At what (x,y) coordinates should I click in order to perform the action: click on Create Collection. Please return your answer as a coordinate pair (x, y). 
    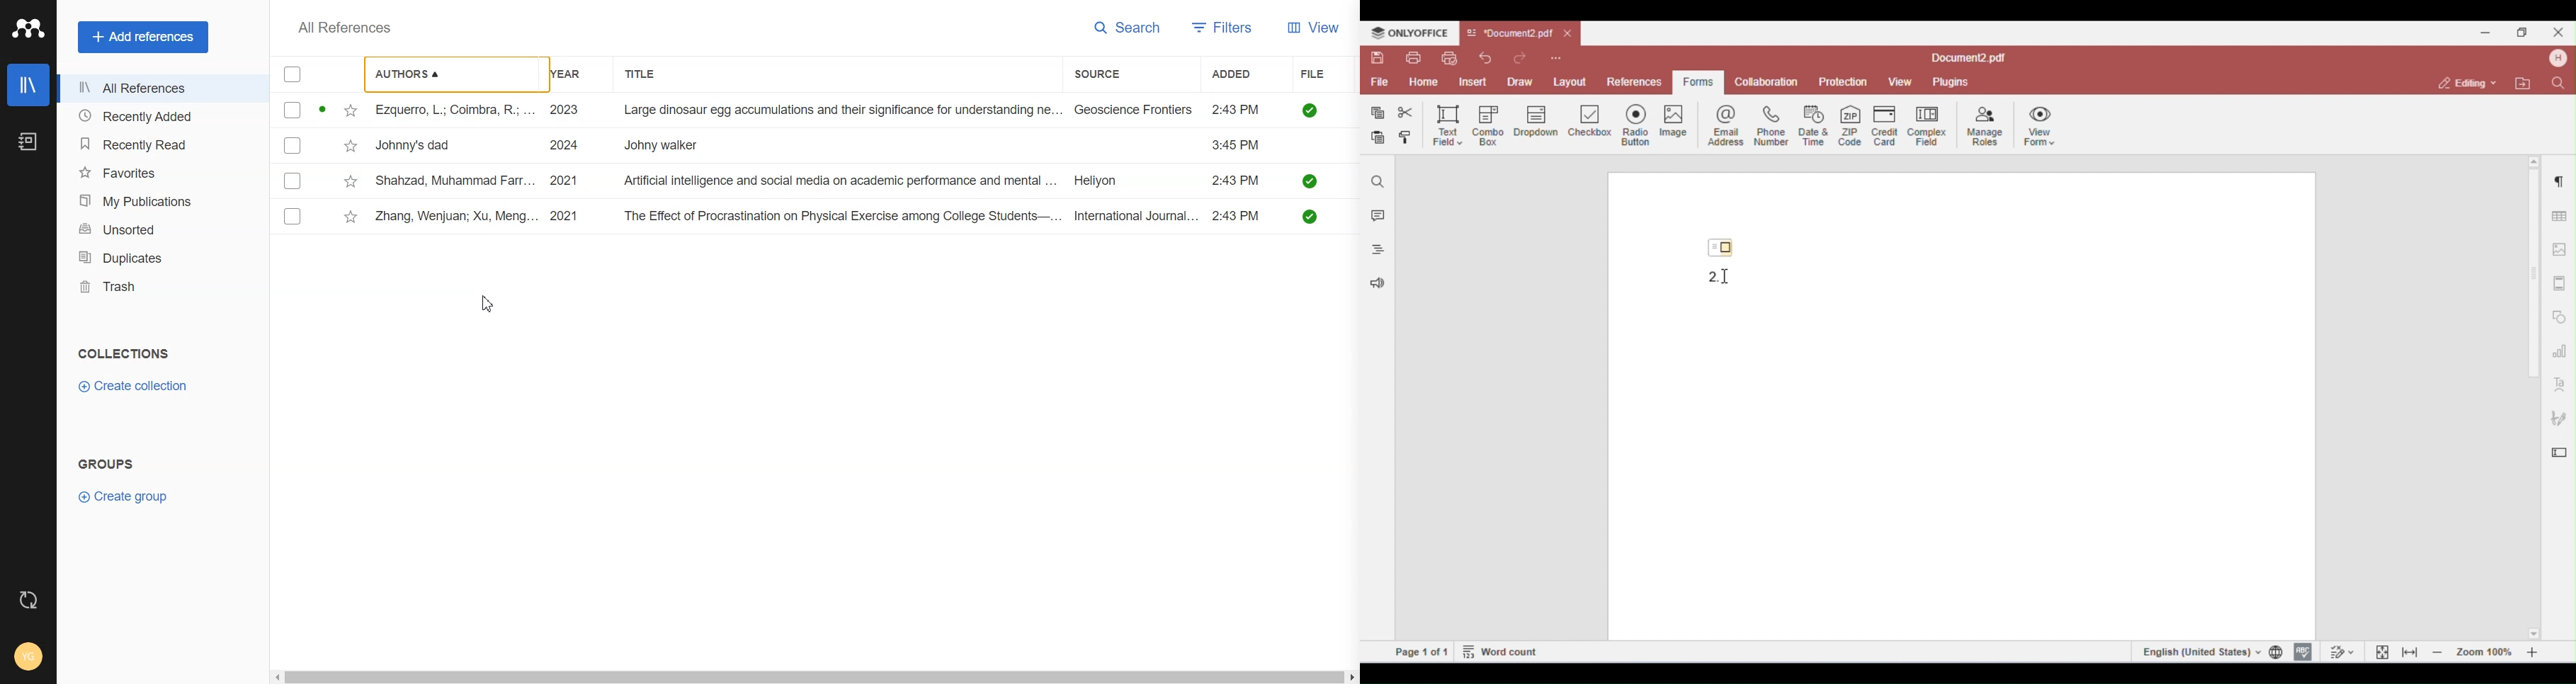
    Looking at the image, I should click on (135, 386).